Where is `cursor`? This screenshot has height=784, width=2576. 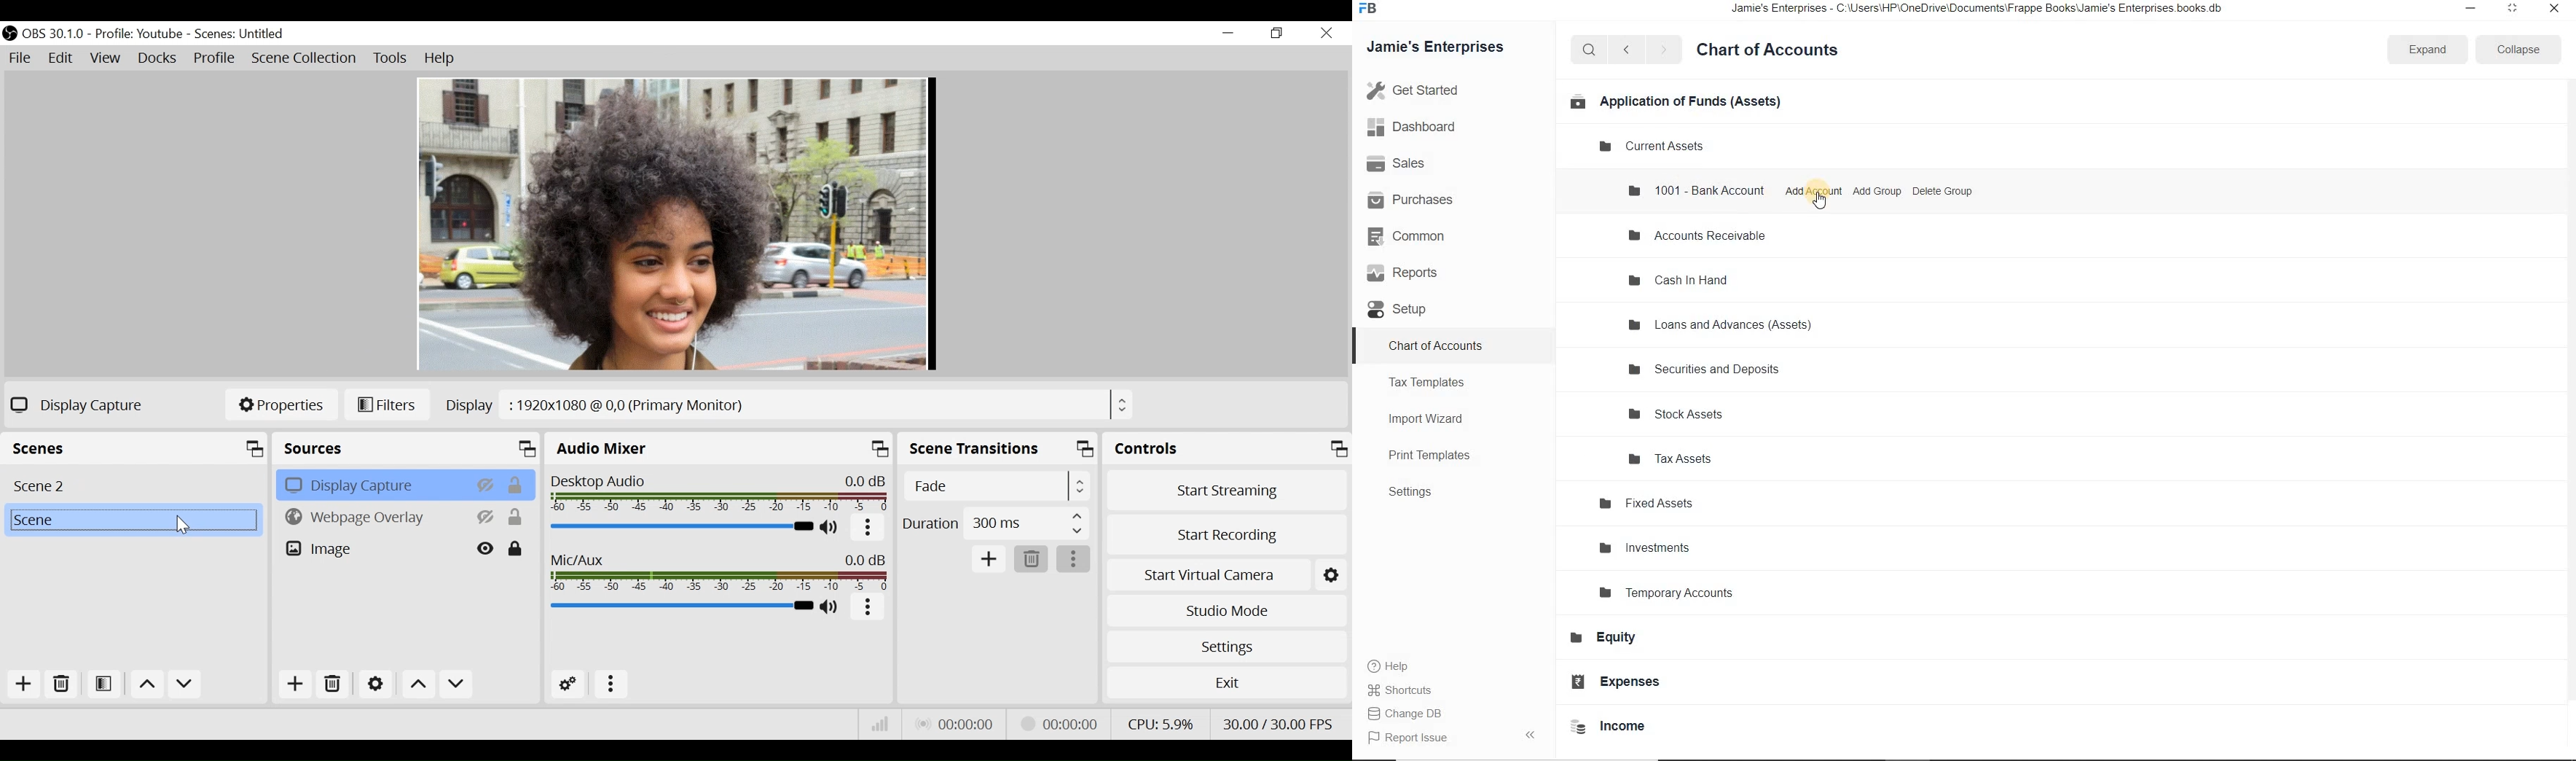
cursor is located at coordinates (1821, 202).